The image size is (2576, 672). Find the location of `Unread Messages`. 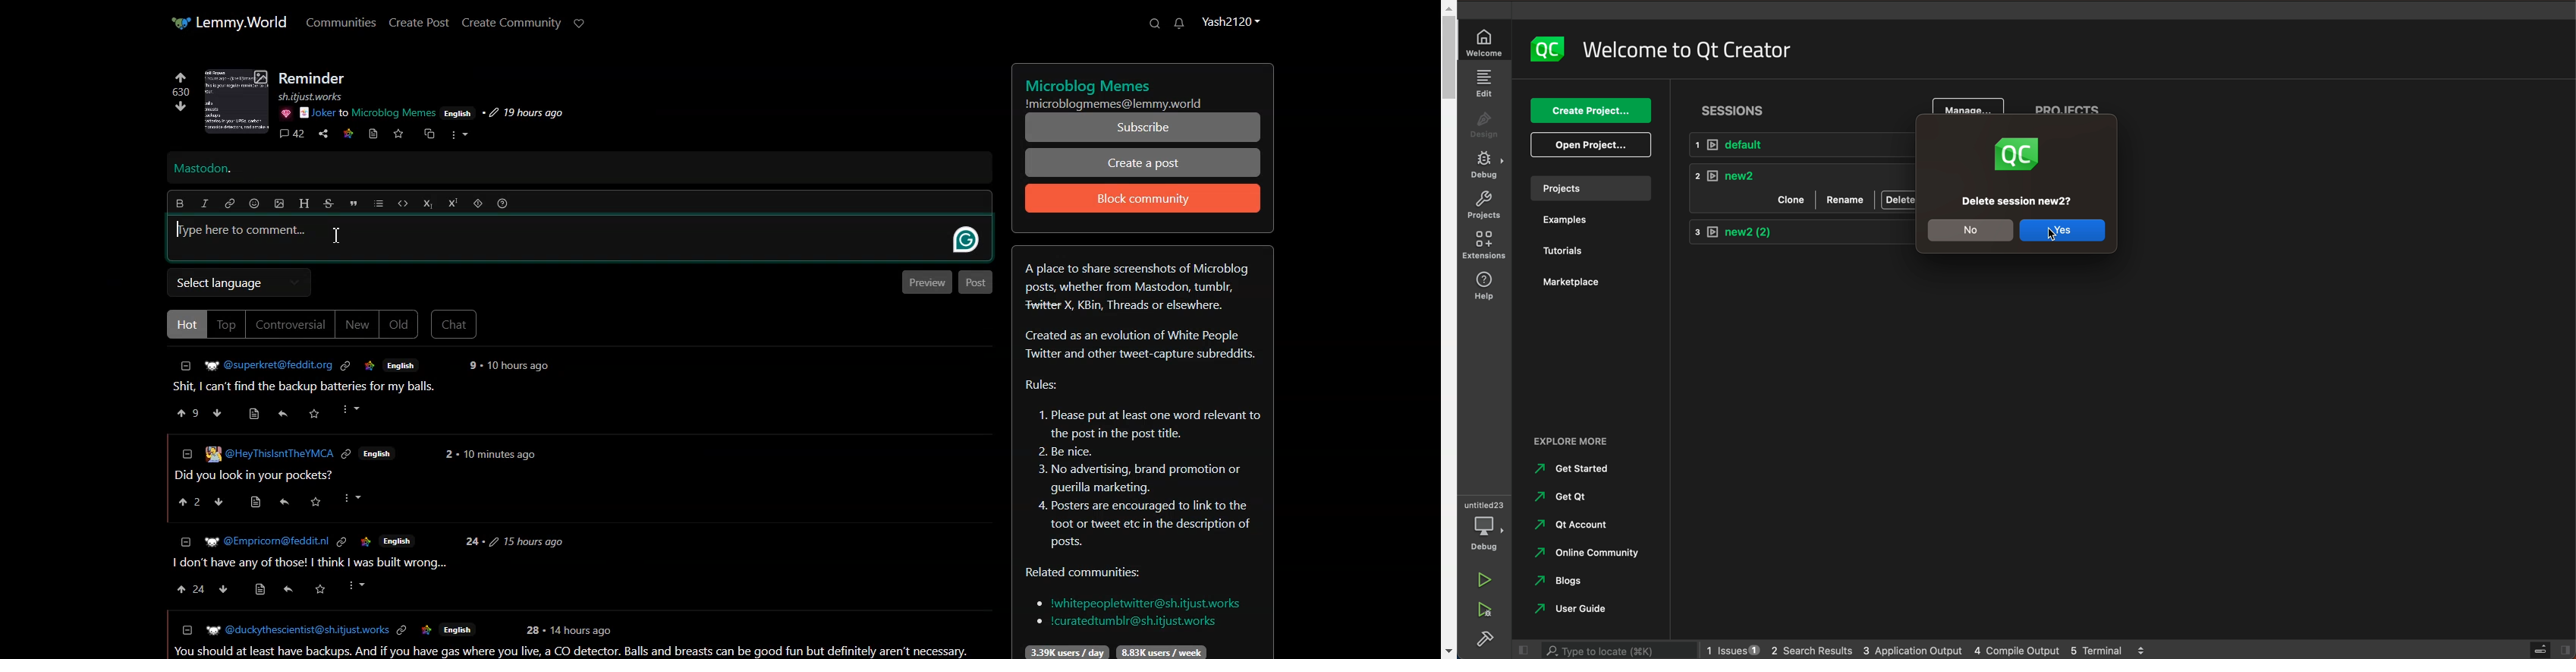

Unread Messages is located at coordinates (1180, 24).